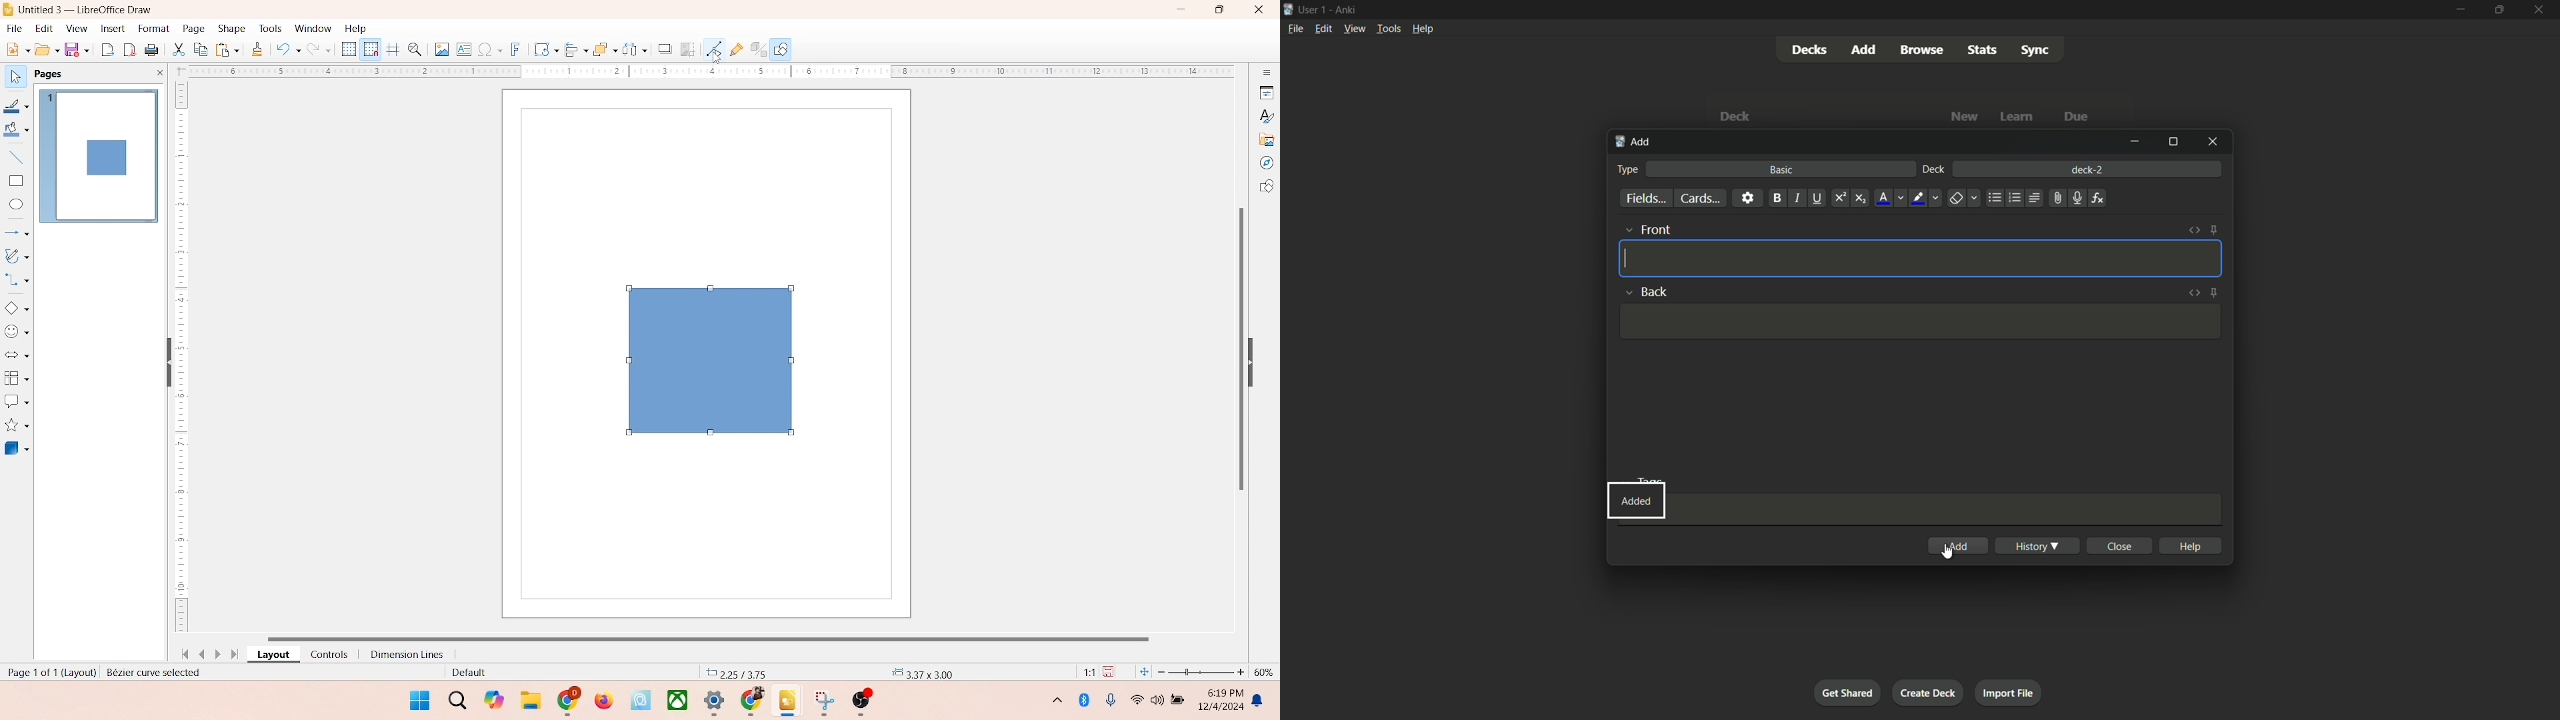 The height and width of the screenshot is (728, 2576). Describe the element at coordinates (1647, 291) in the screenshot. I see `back` at that location.